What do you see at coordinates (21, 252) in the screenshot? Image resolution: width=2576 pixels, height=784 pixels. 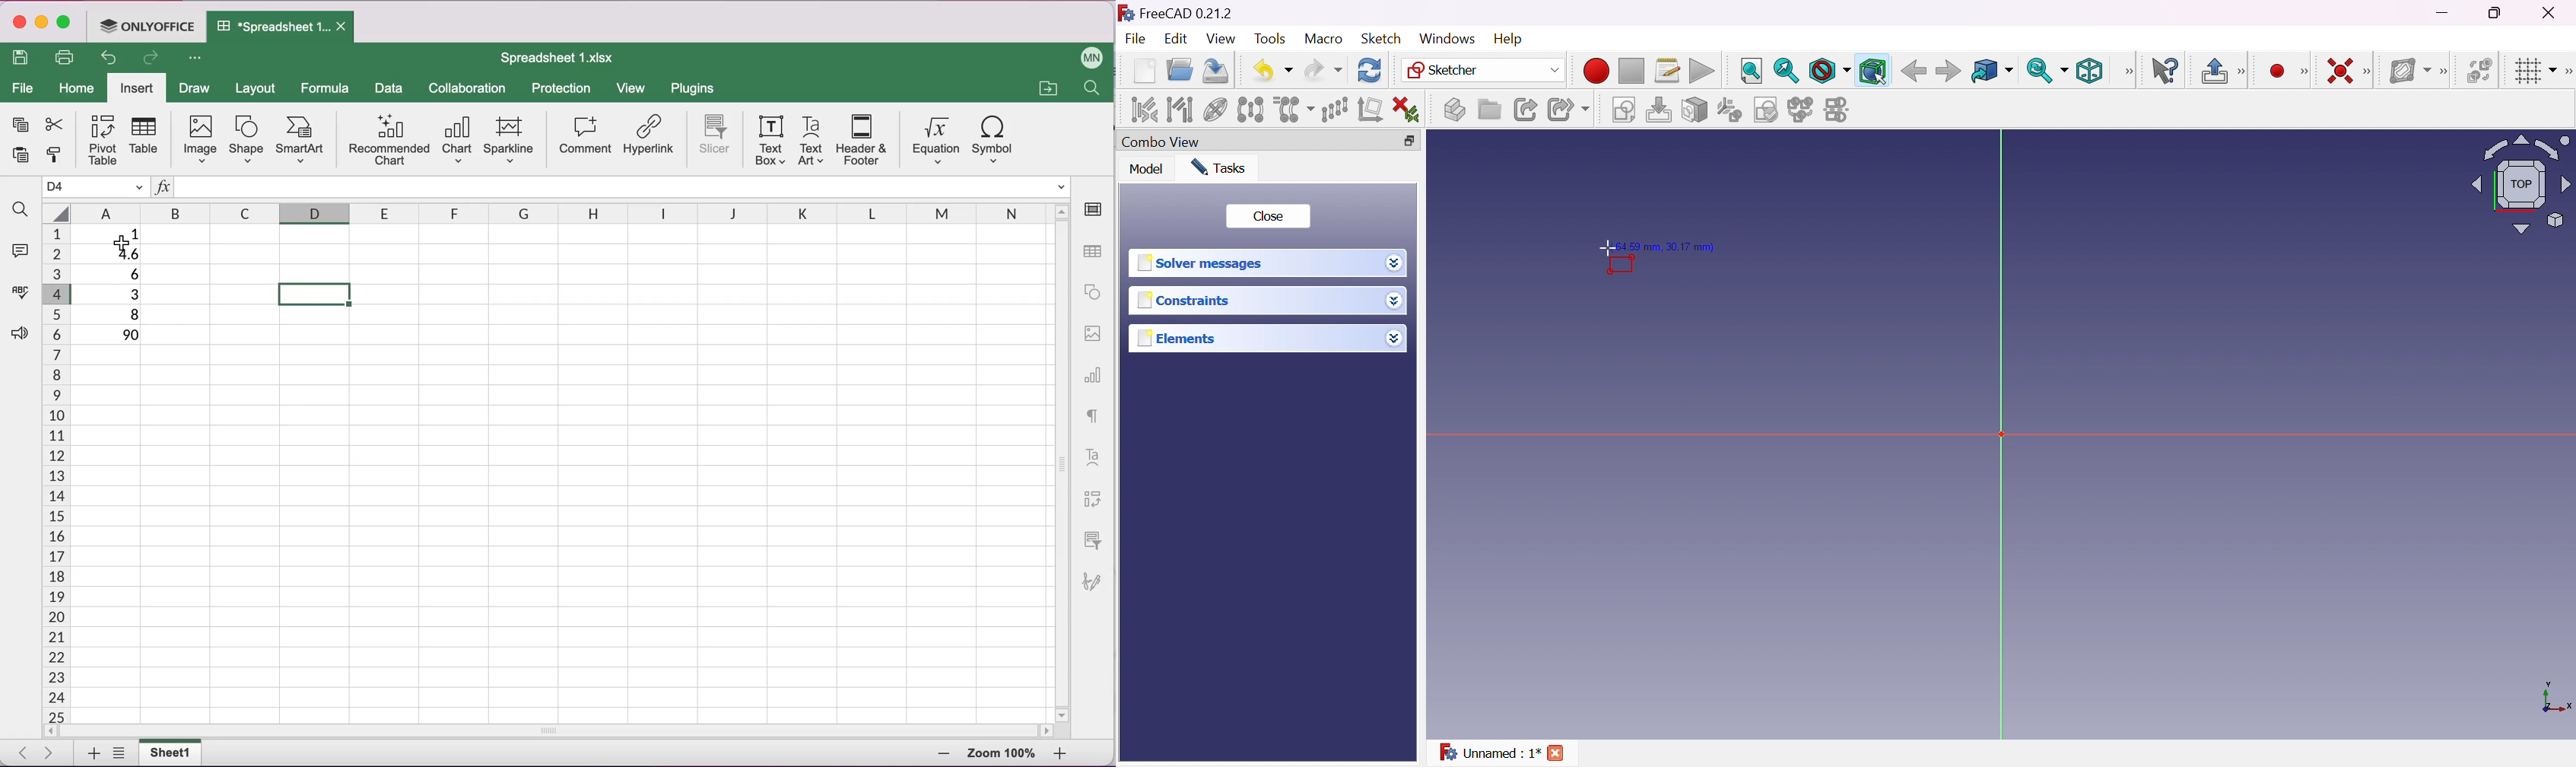 I see `comments` at bounding box center [21, 252].